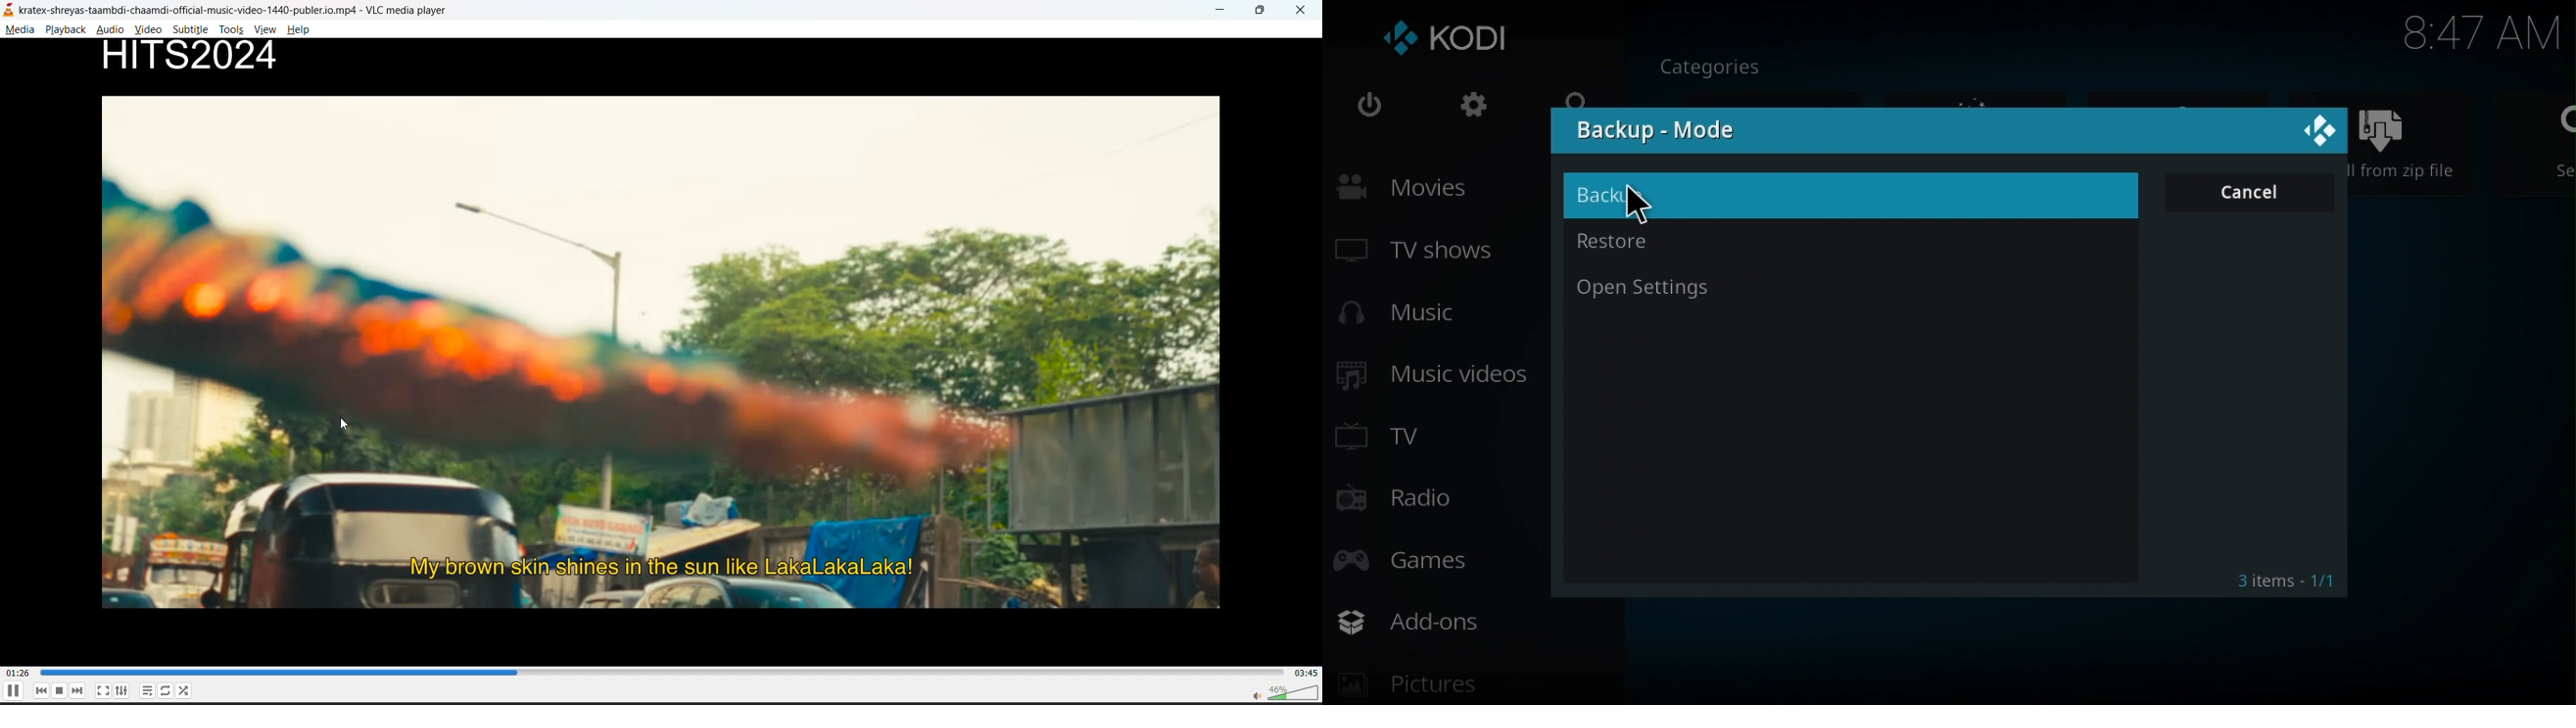  What do you see at coordinates (1448, 187) in the screenshot?
I see `Movies` at bounding box center [1448, 187].